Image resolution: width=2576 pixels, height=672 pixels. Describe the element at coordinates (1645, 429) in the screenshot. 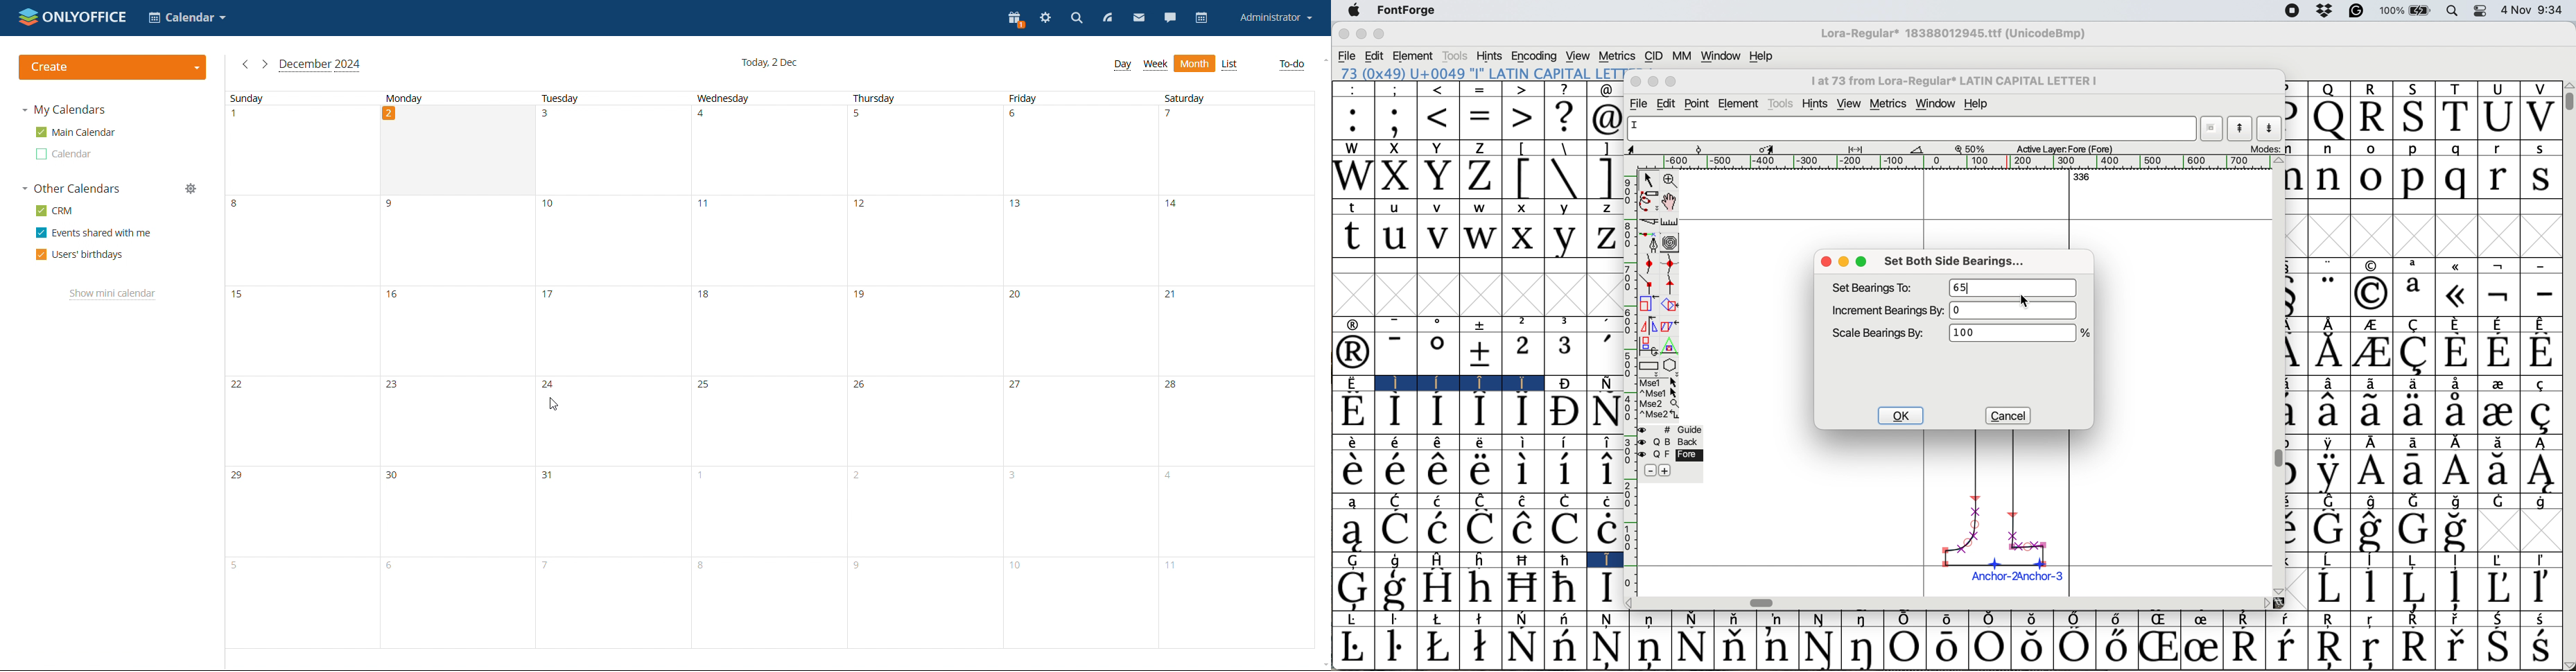

I see `` at that location.